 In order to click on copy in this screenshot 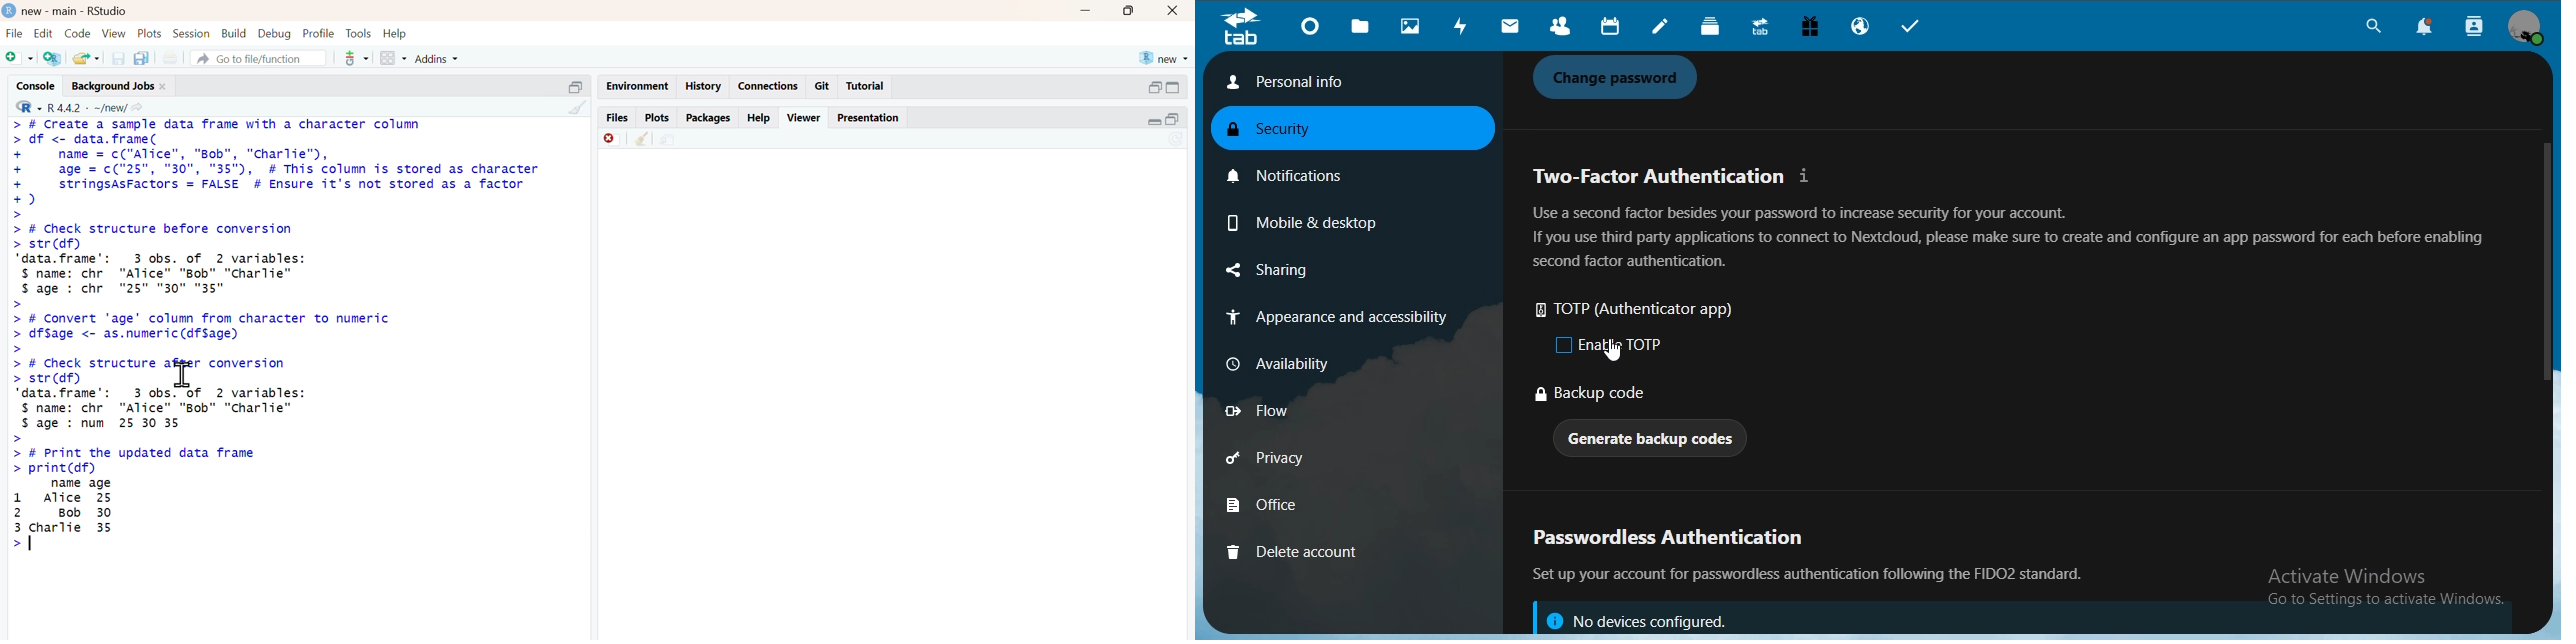, I will do `click(141, 59)`.